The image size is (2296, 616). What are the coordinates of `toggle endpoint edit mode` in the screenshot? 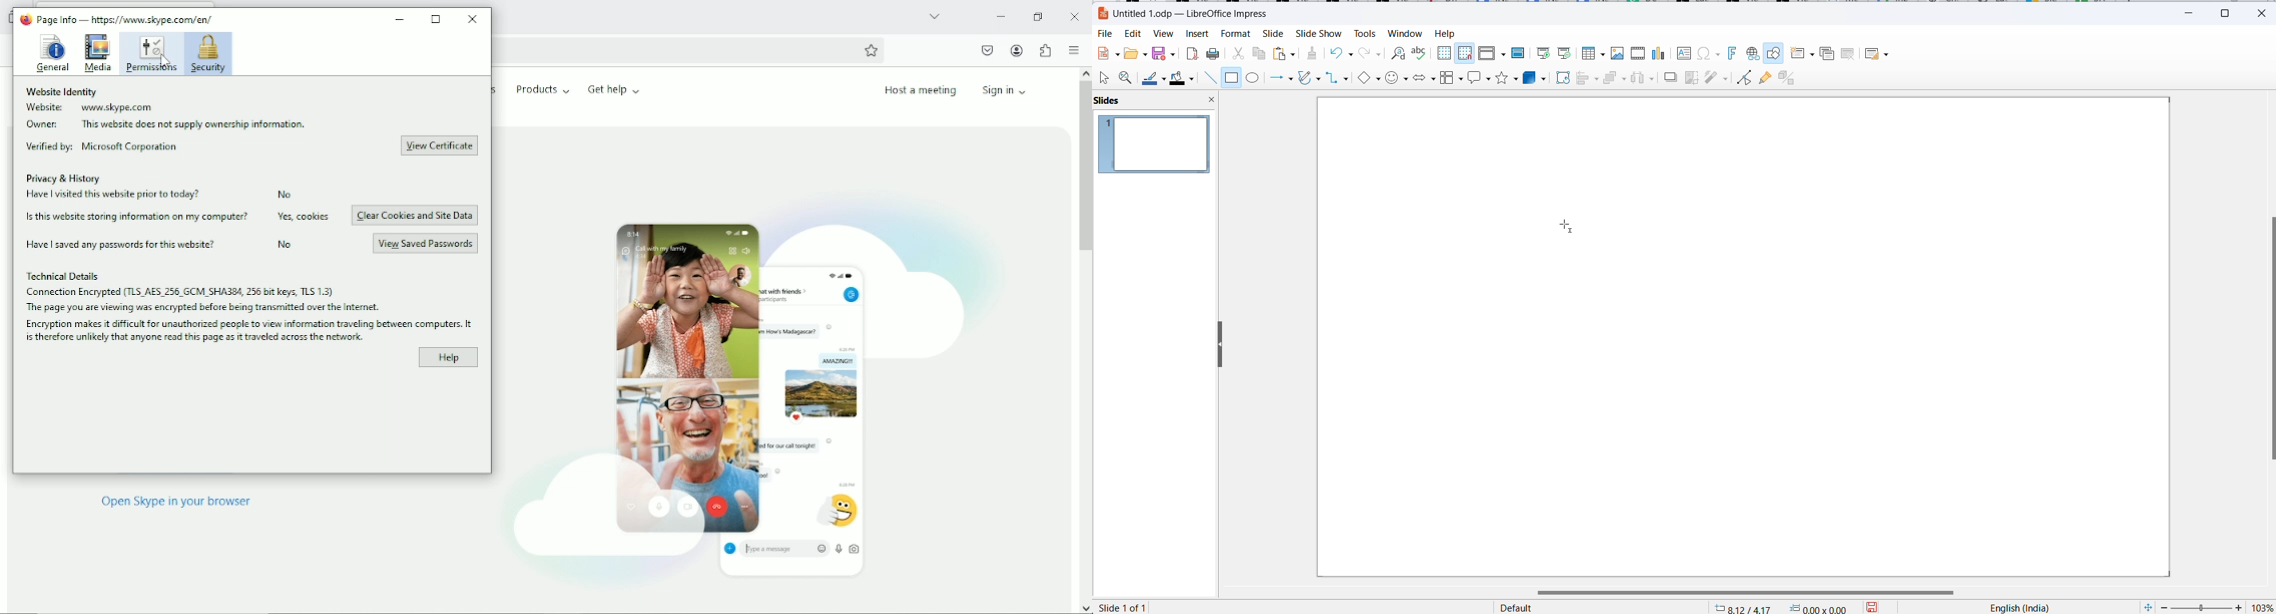 It's located at (1742, 77).